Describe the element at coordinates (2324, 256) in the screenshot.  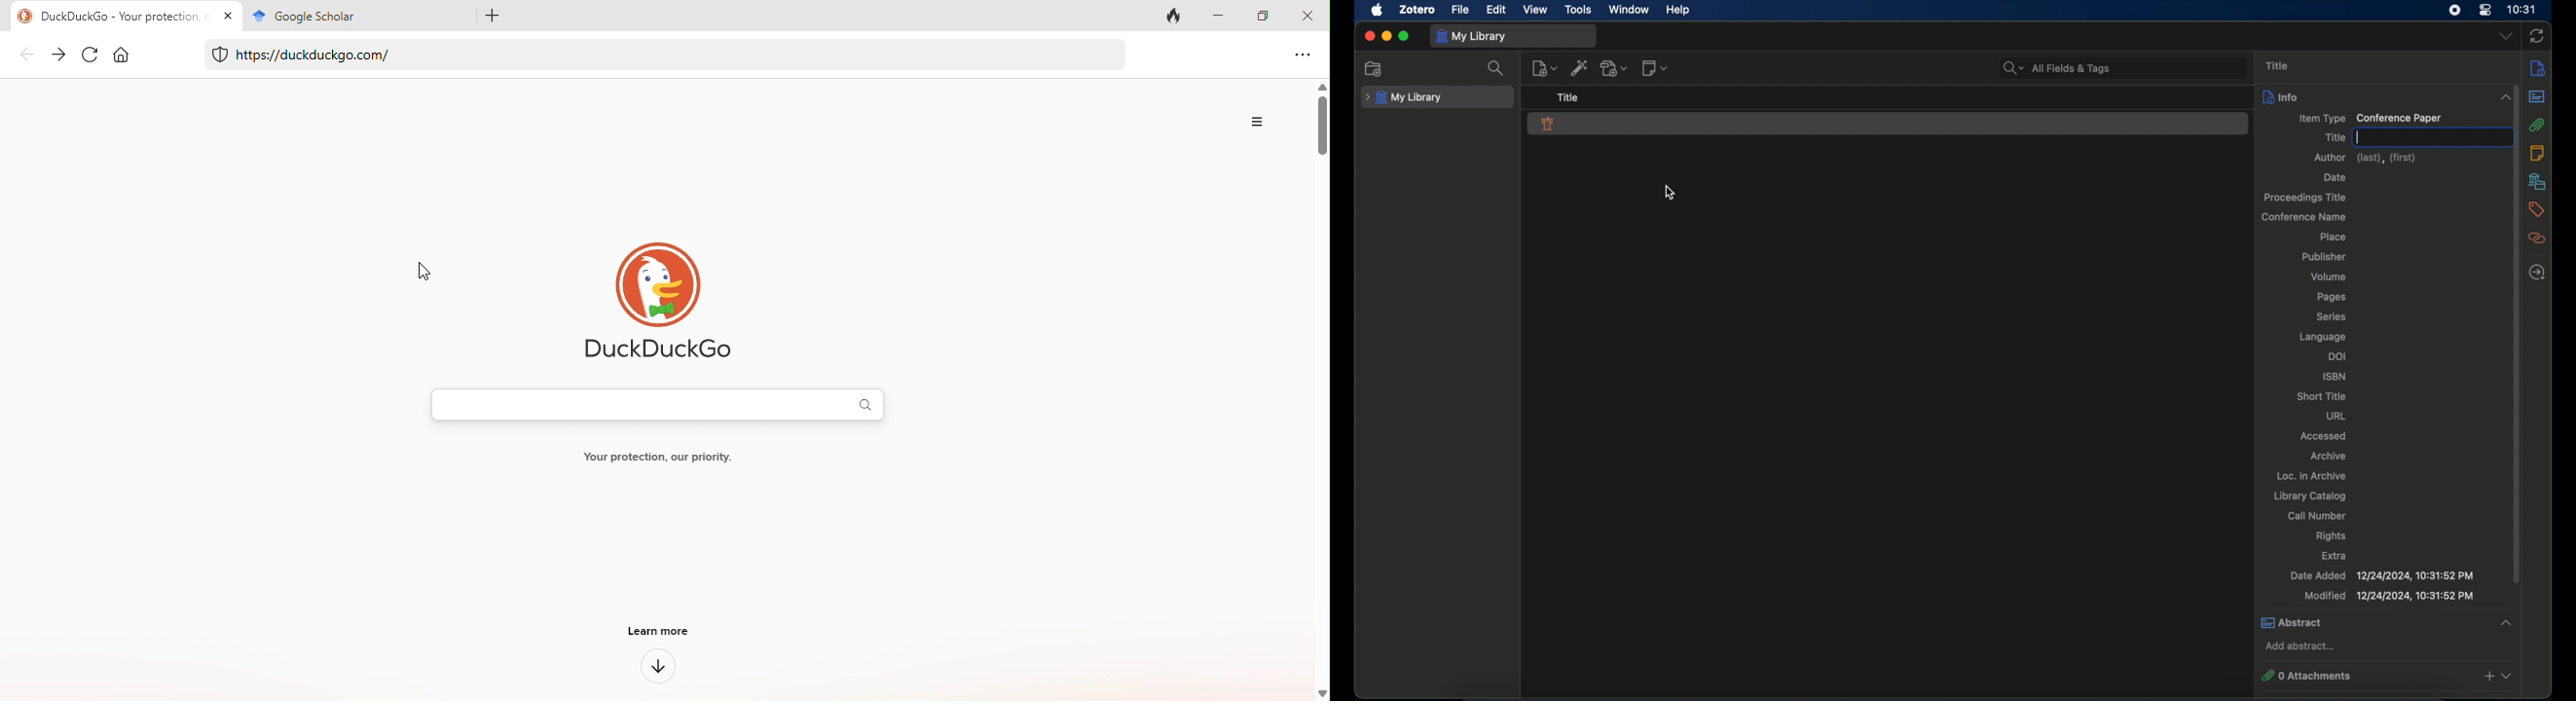
I see `publisher` at that location.